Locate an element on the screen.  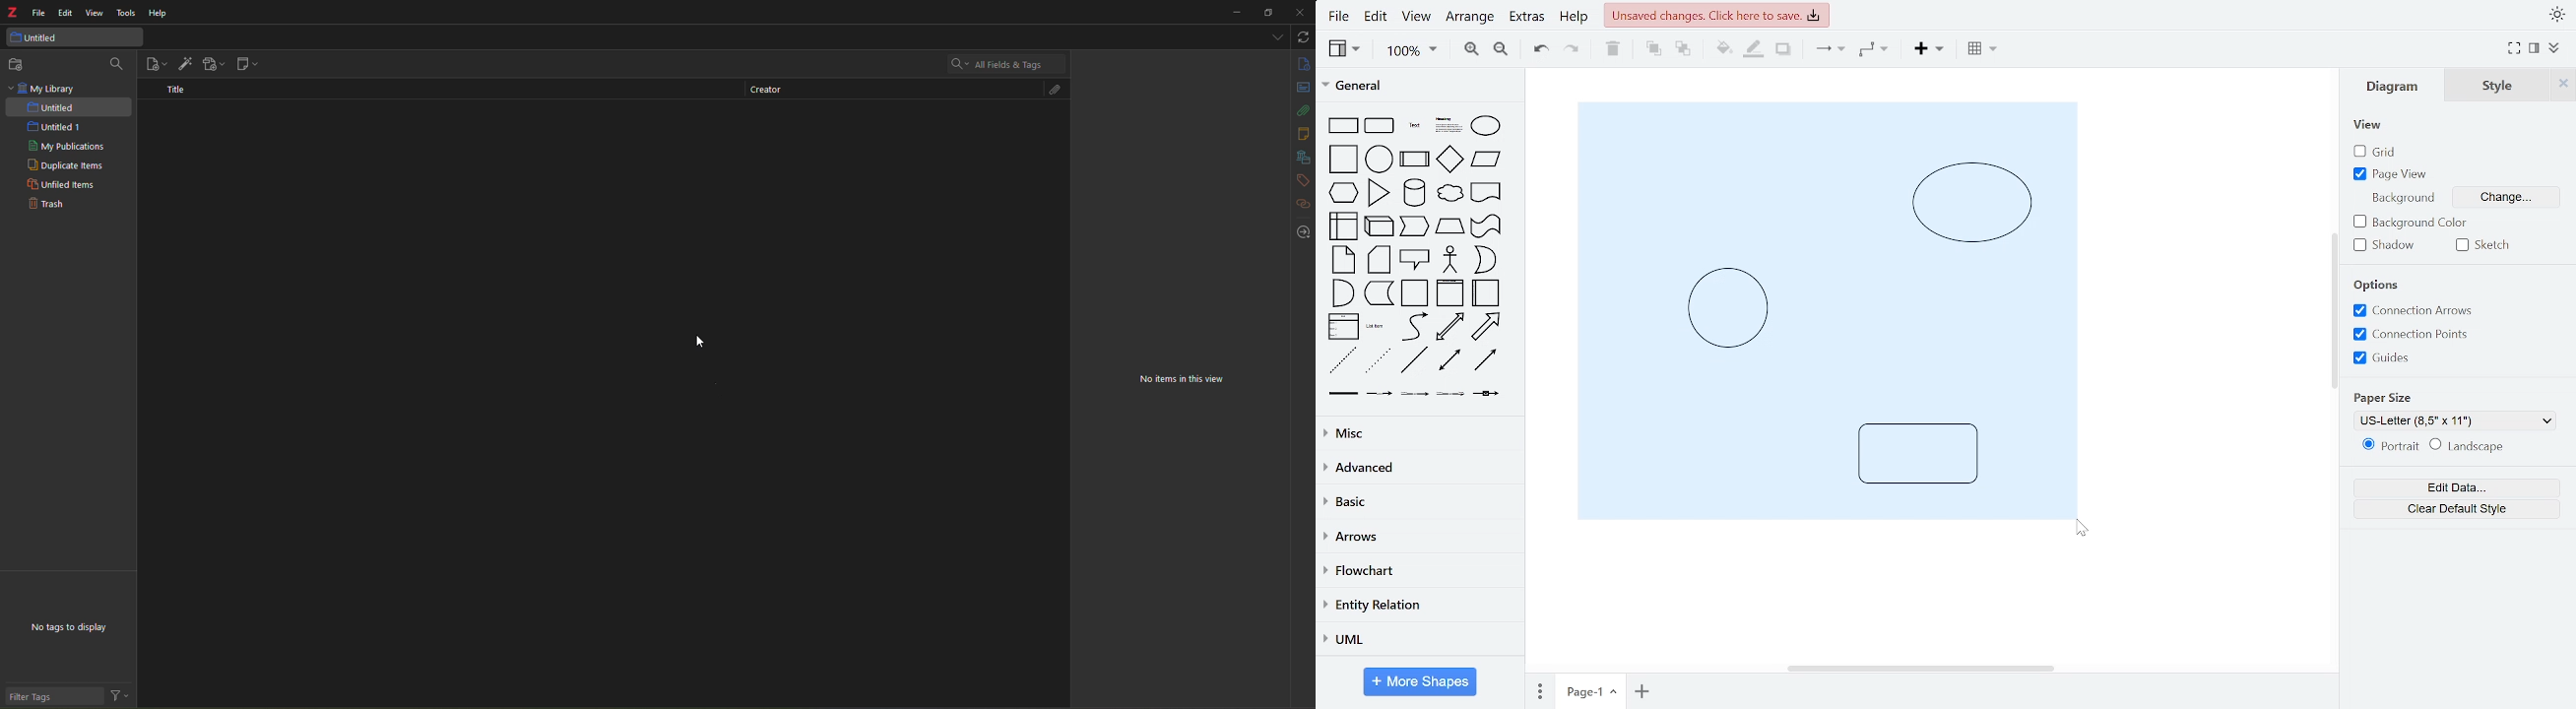
to front is located at coordinates (1652, 49).